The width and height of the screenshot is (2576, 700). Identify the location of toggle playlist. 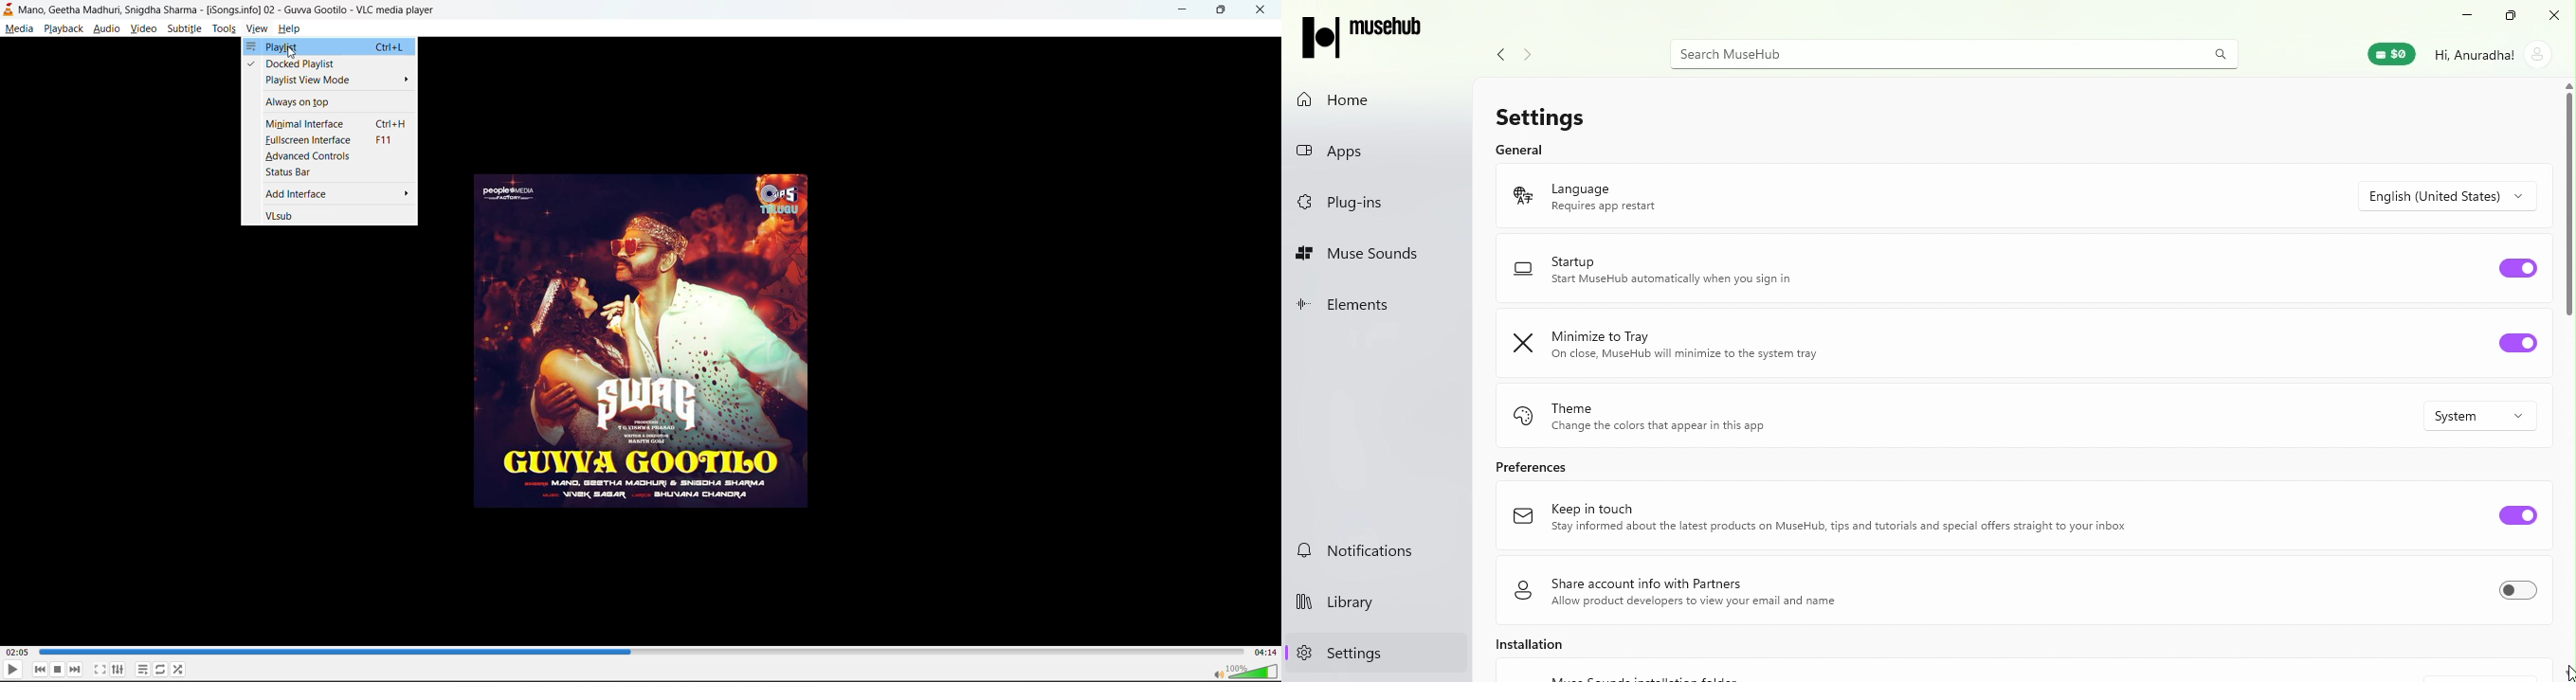
(142, 670).